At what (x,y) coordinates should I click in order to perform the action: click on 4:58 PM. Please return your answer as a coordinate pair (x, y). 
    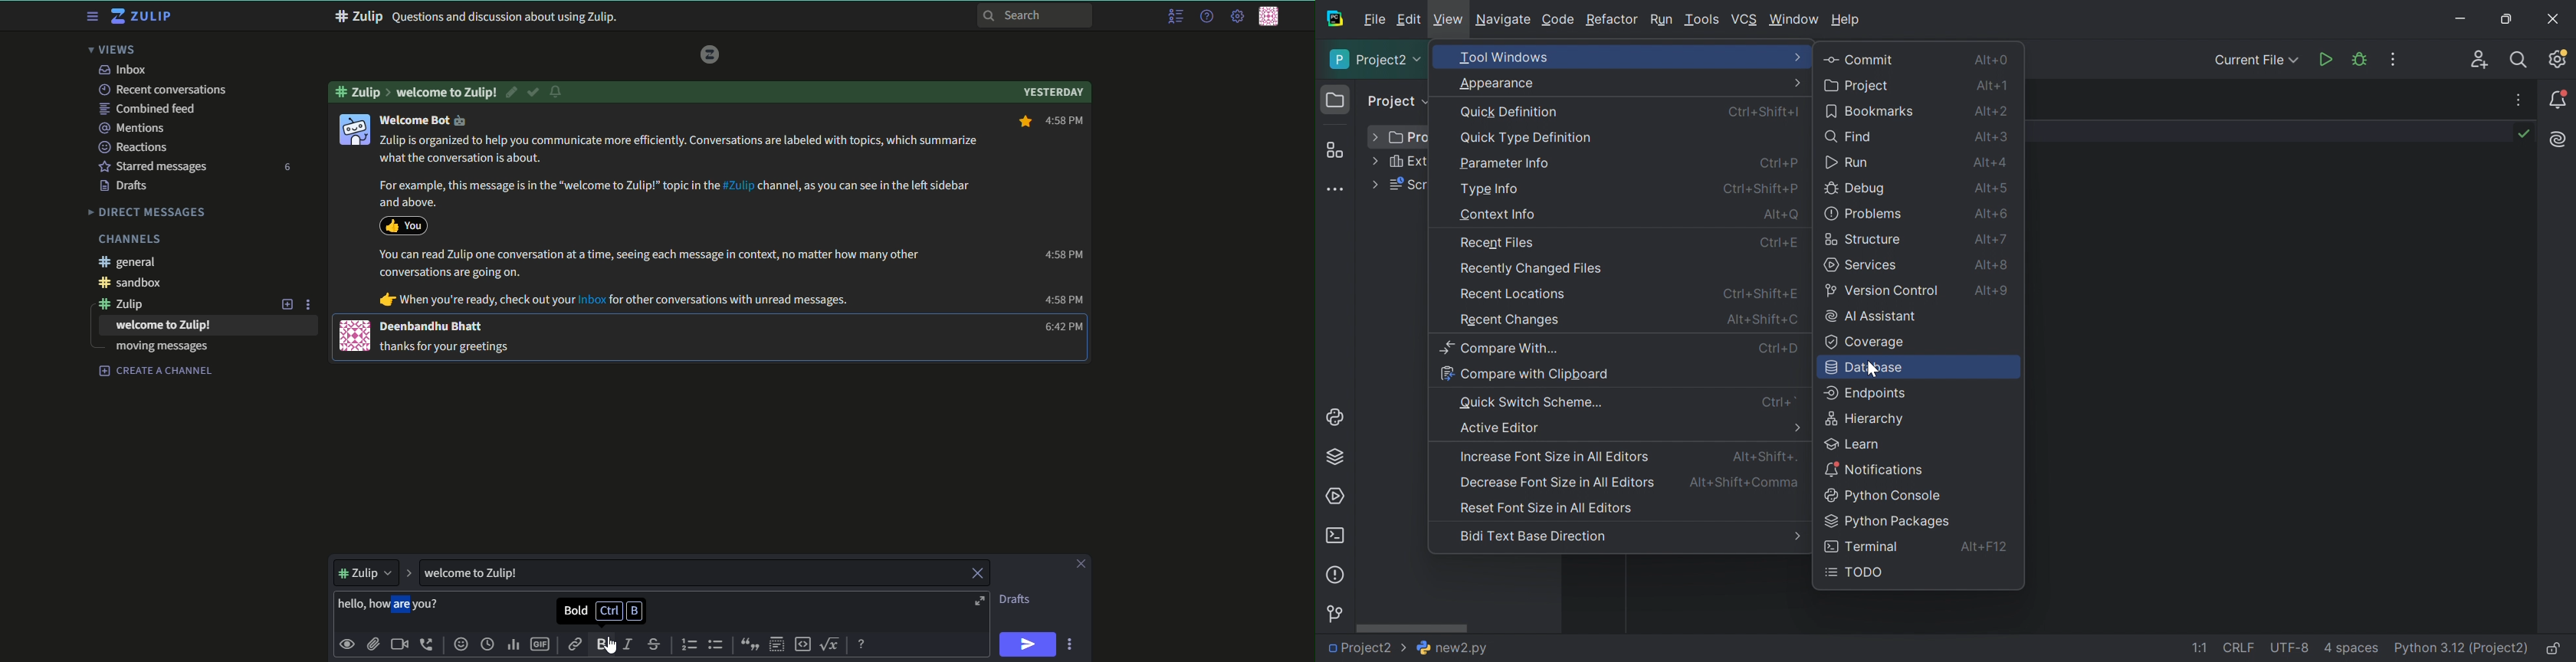
    Looking at the image, I should click on (1064, 300).